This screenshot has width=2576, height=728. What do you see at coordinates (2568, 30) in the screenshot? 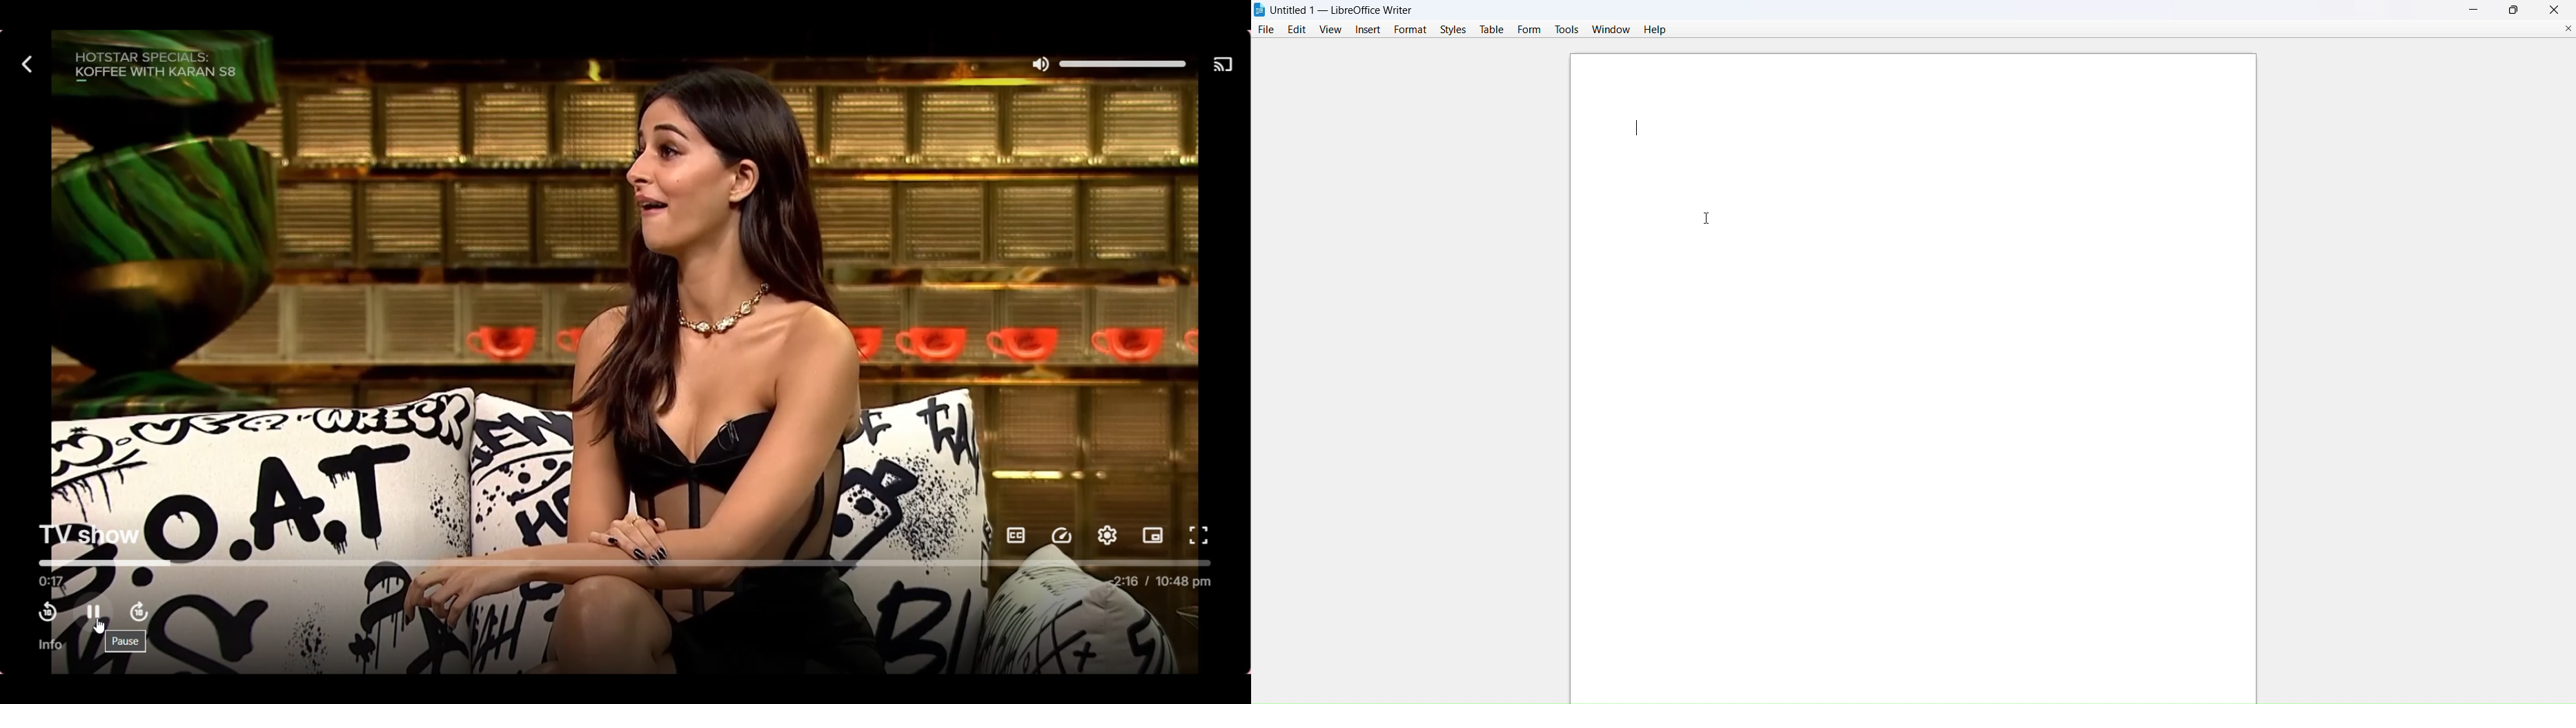
I see `close current document` at bounding box center [2568, 30].